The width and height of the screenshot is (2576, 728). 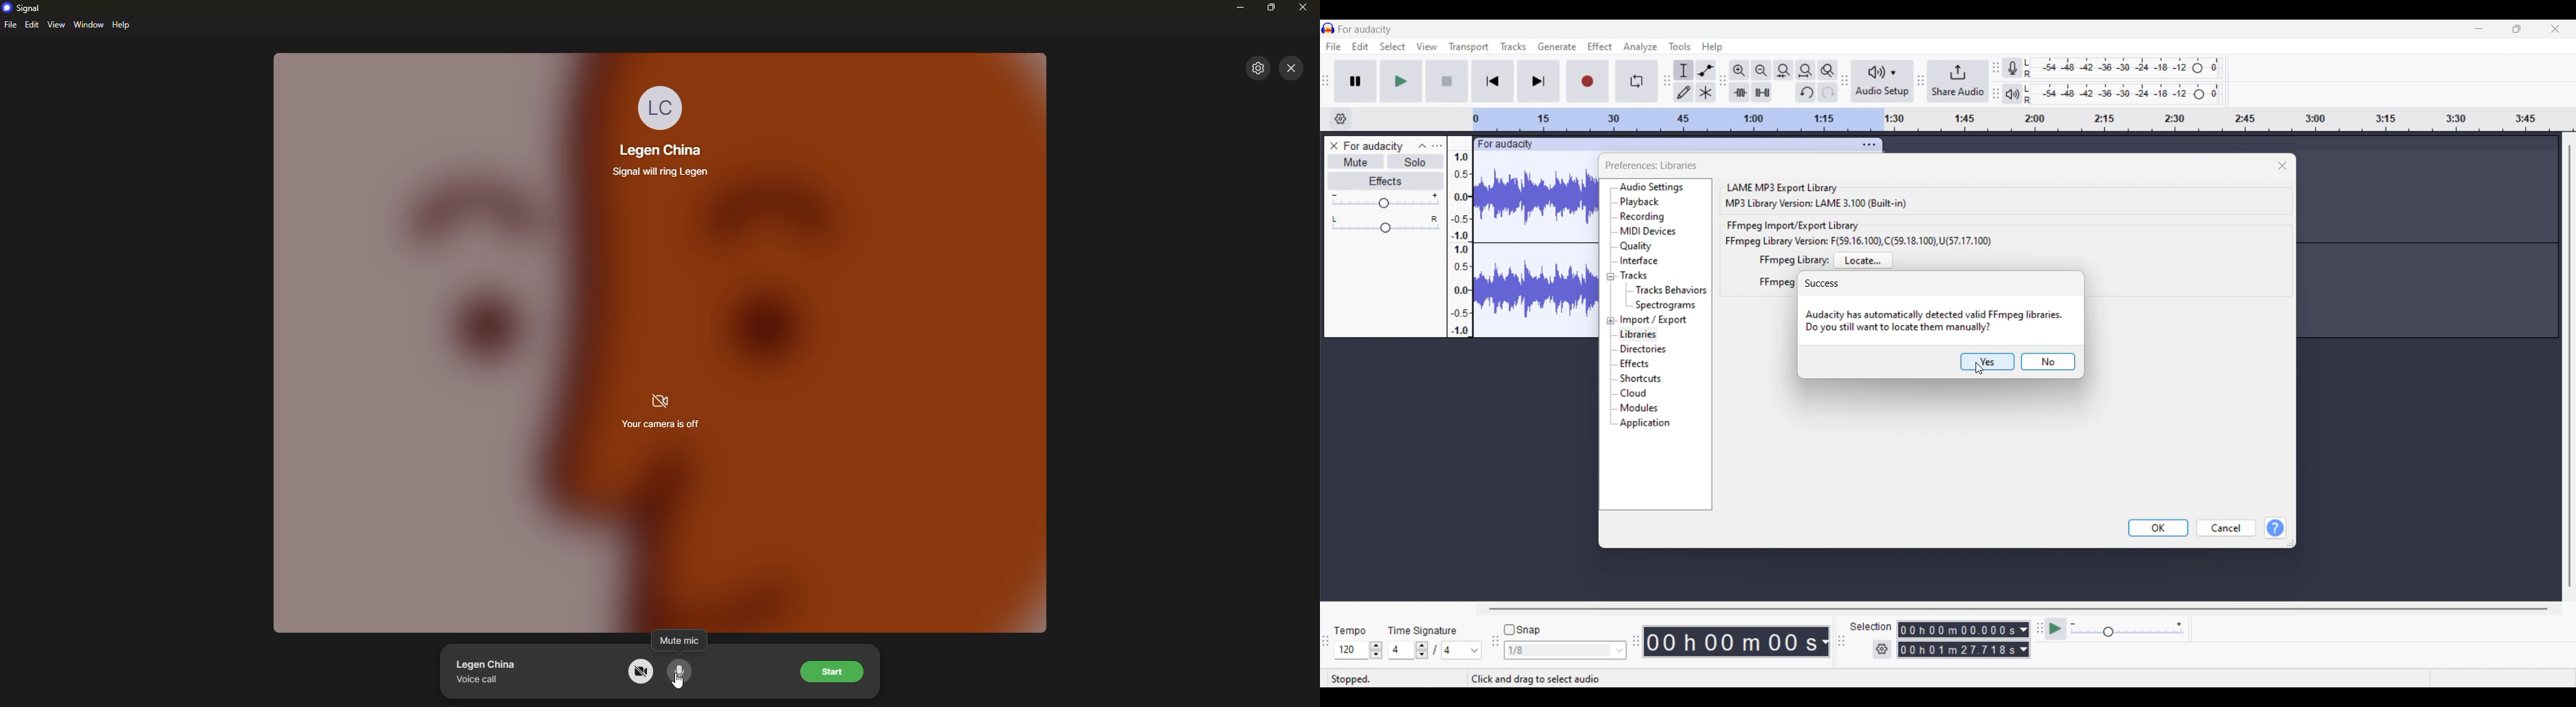 What do you see at coordinates (2517, 29) in the screenshot?
I see `Show in smaller tab` at bounding box center [2517, 29].